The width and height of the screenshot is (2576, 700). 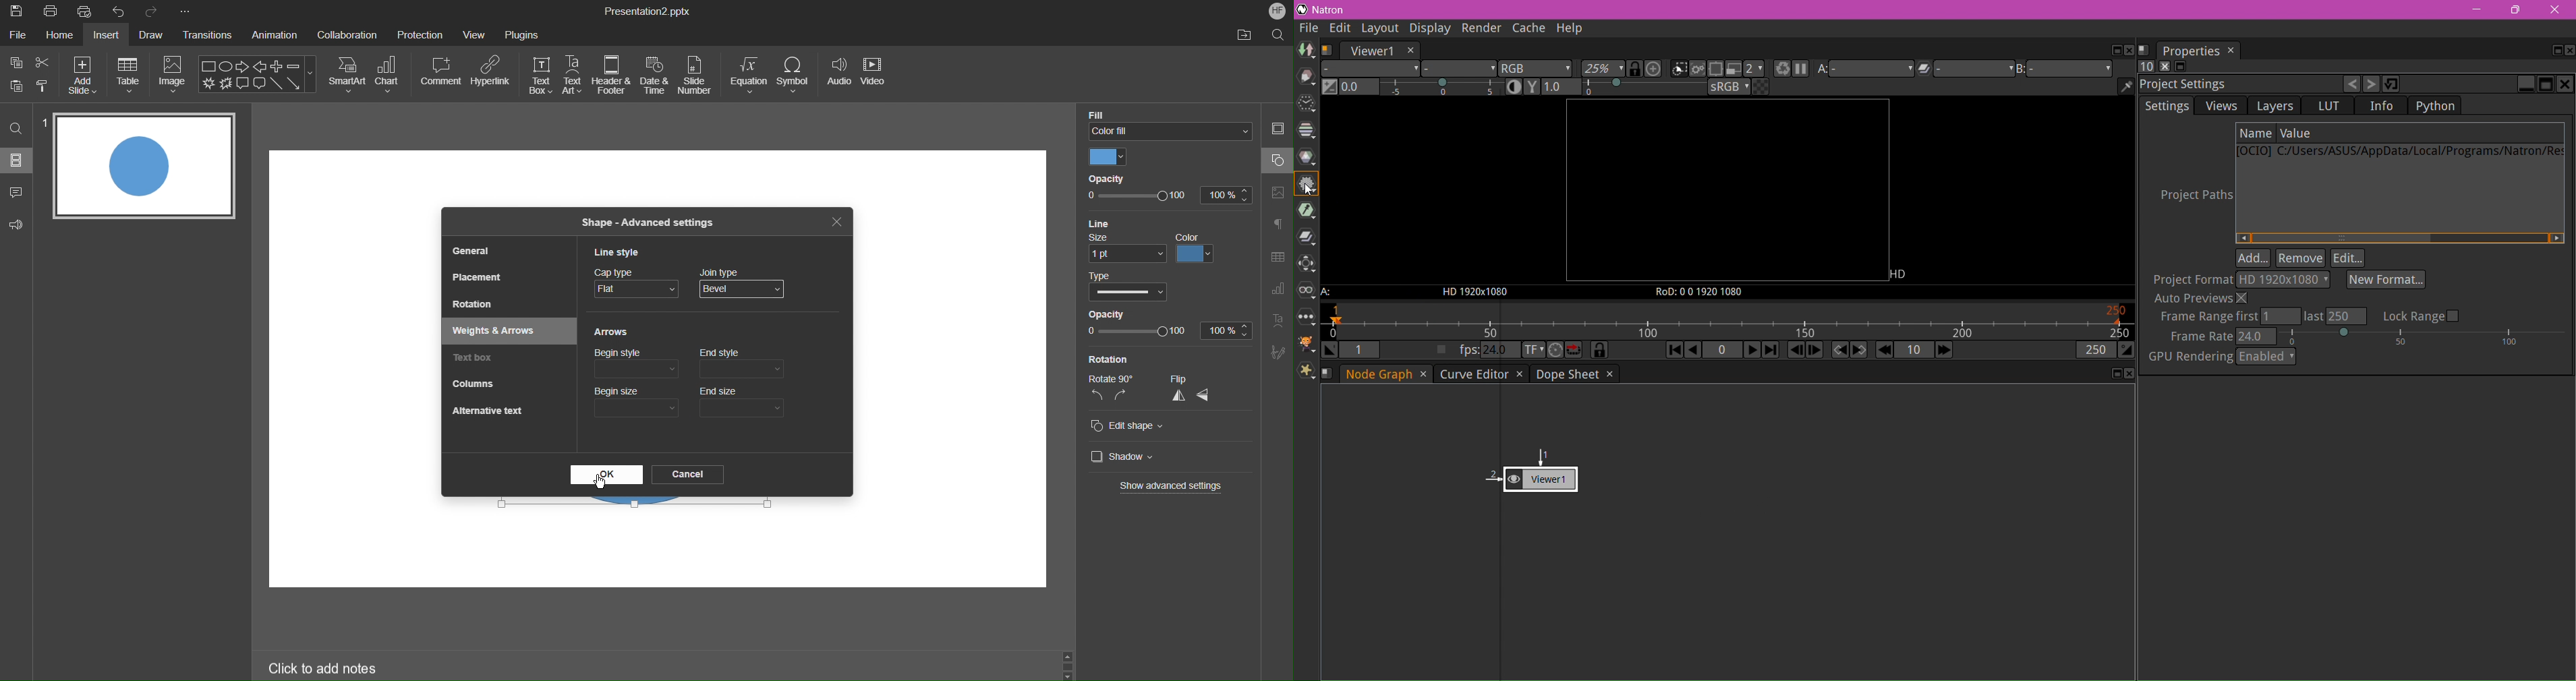 What do you see at coordinates (500, 332) in the screenshot?
I see `Weights & Arrows` at bounding box center [500, 332].